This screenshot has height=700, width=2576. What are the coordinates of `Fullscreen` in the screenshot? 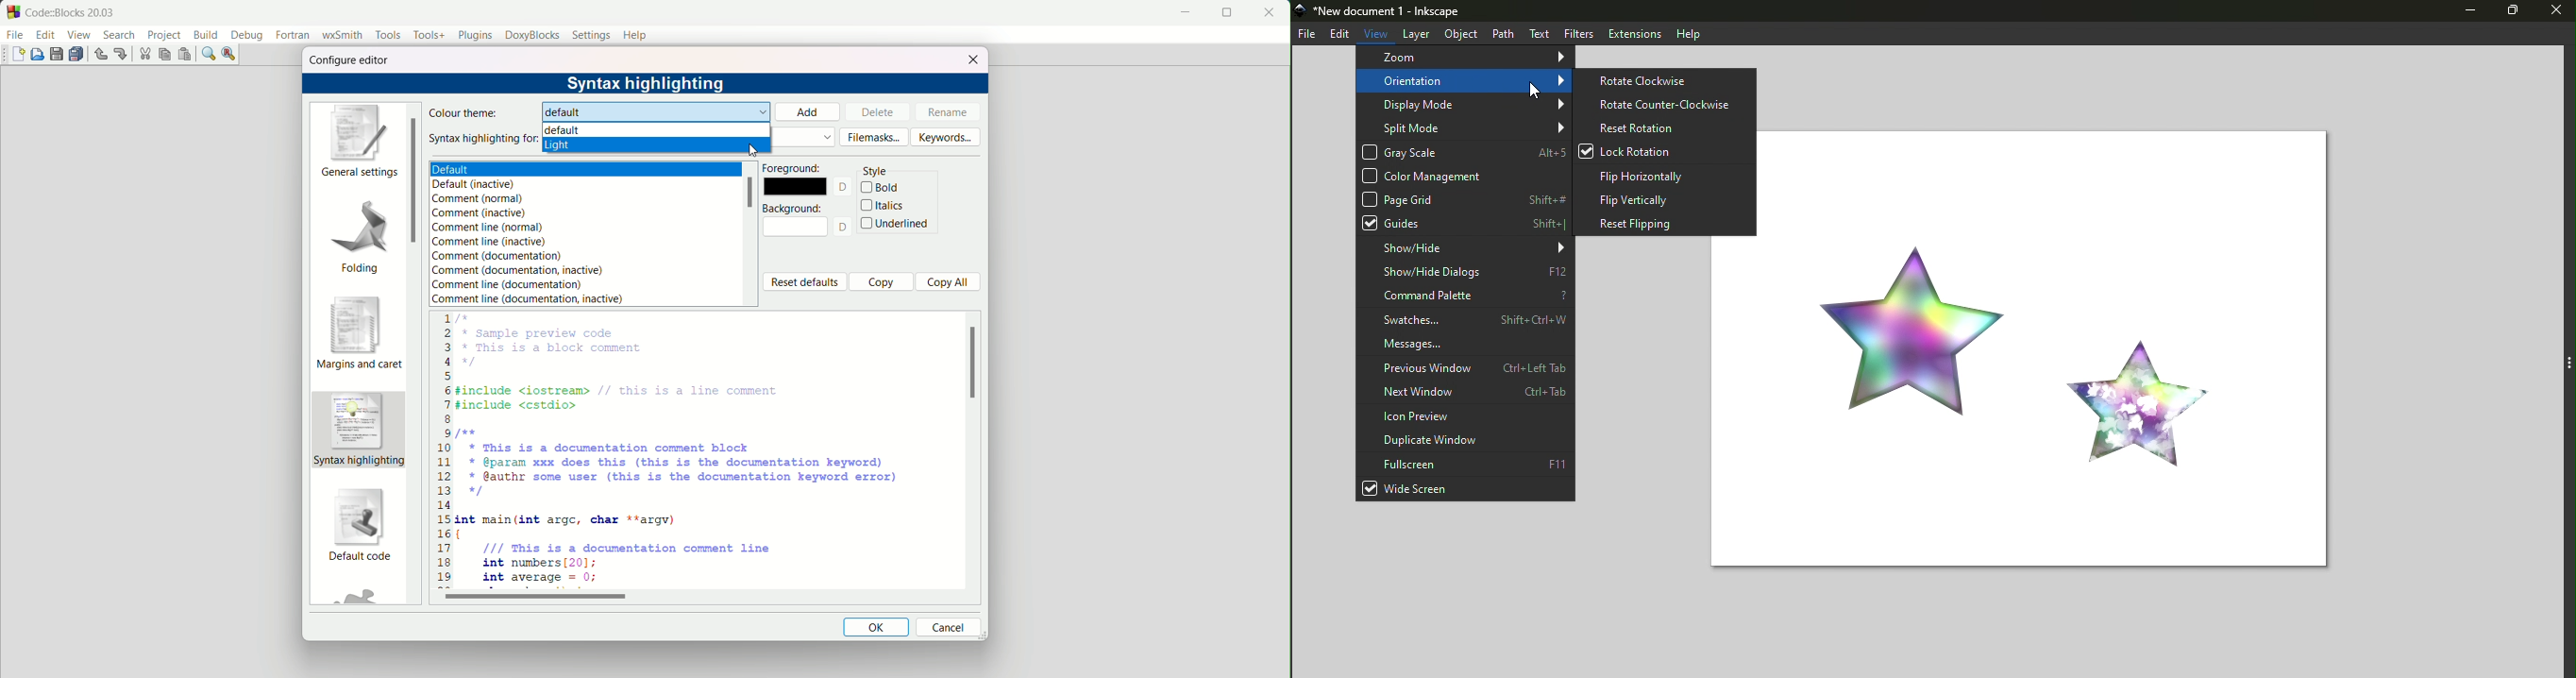 It's located at (1465, 463).